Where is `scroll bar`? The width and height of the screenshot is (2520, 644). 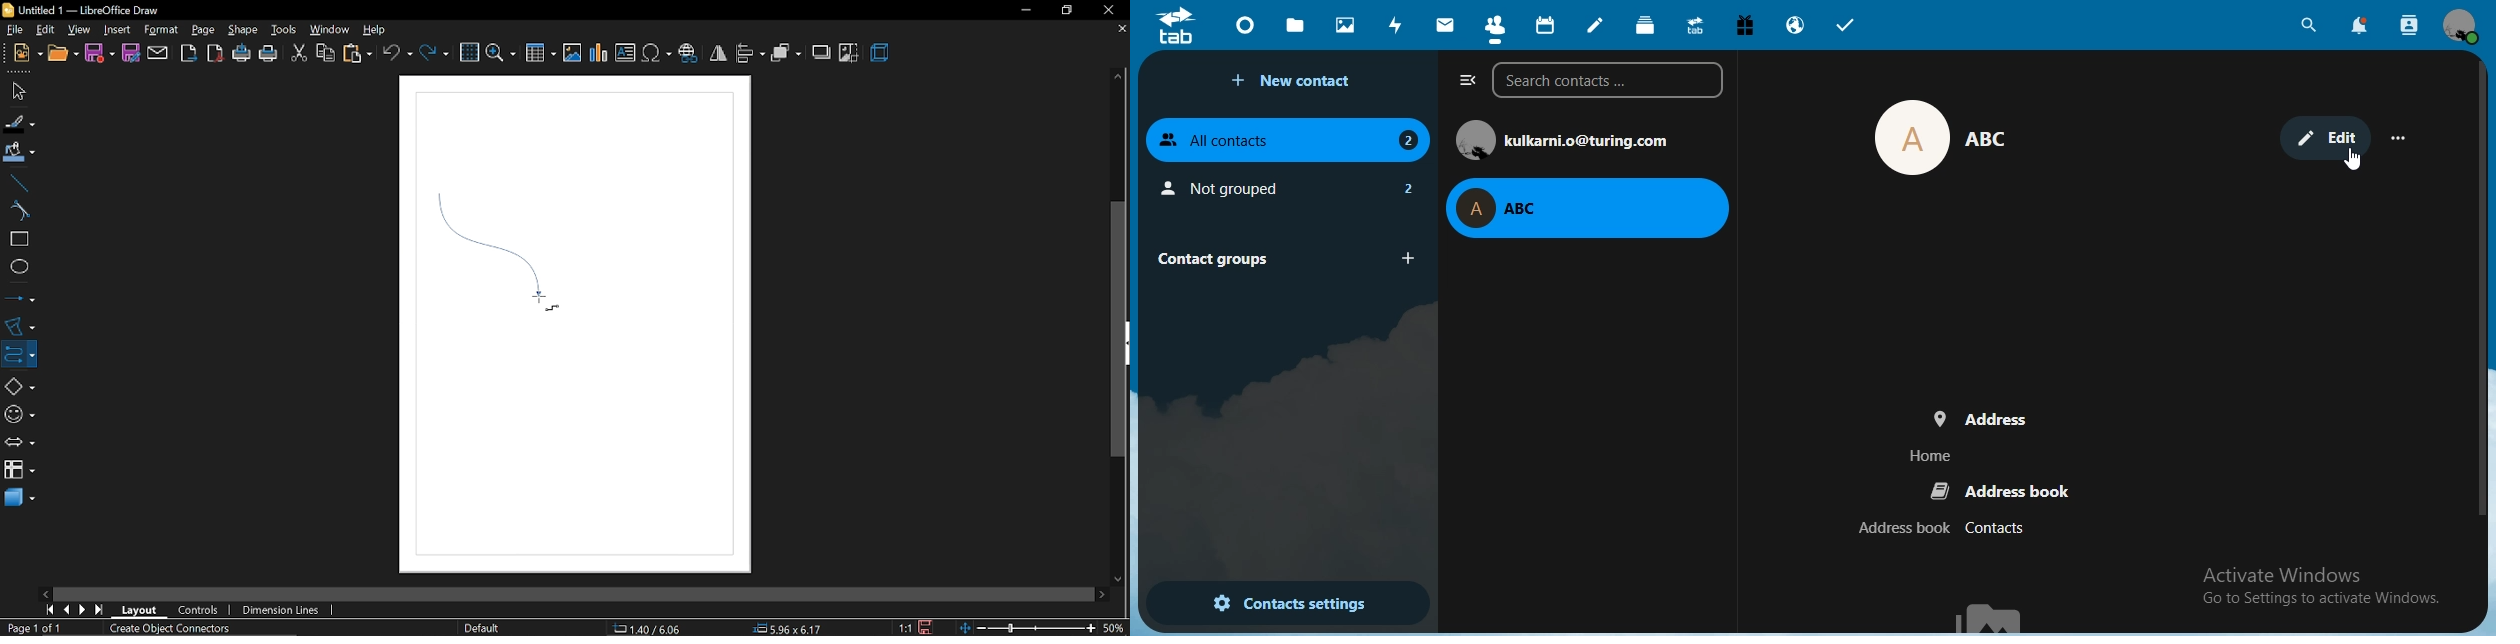 scroll bar is located at coordinates (2482, 290).